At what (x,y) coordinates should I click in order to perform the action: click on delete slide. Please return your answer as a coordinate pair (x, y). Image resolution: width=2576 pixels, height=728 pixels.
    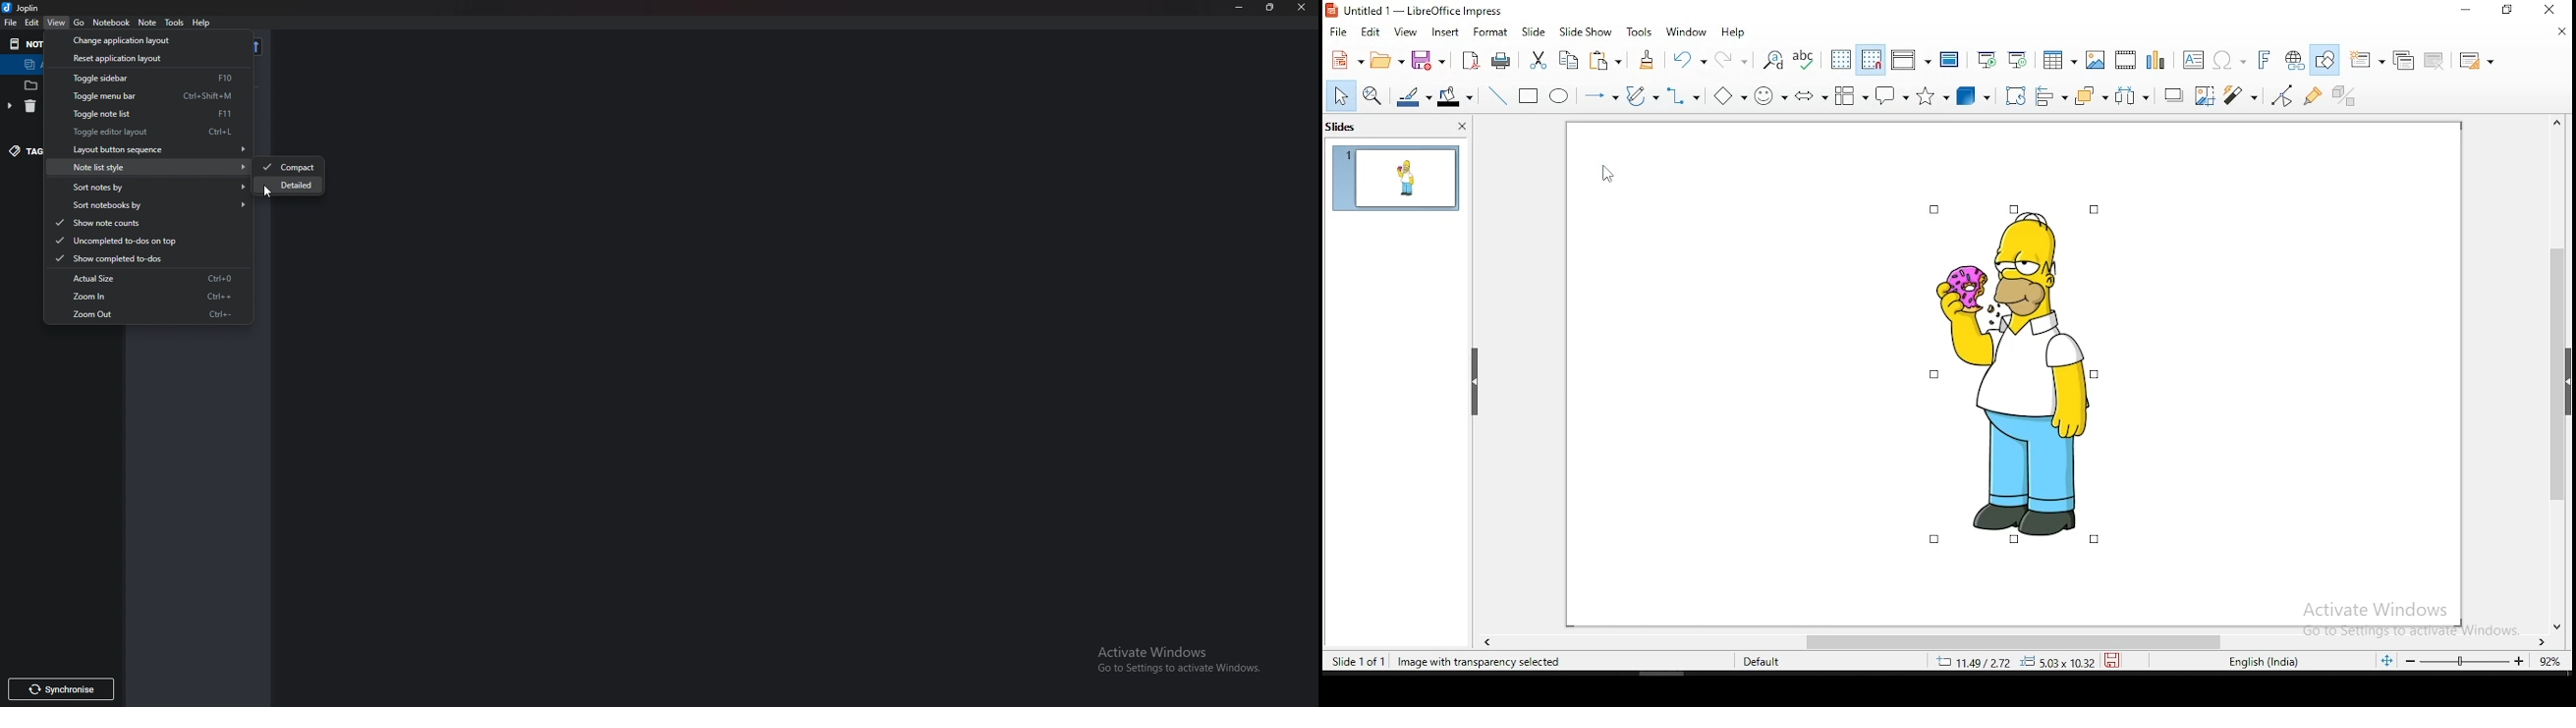
    Looking at the image, I should click on (2433, 61).